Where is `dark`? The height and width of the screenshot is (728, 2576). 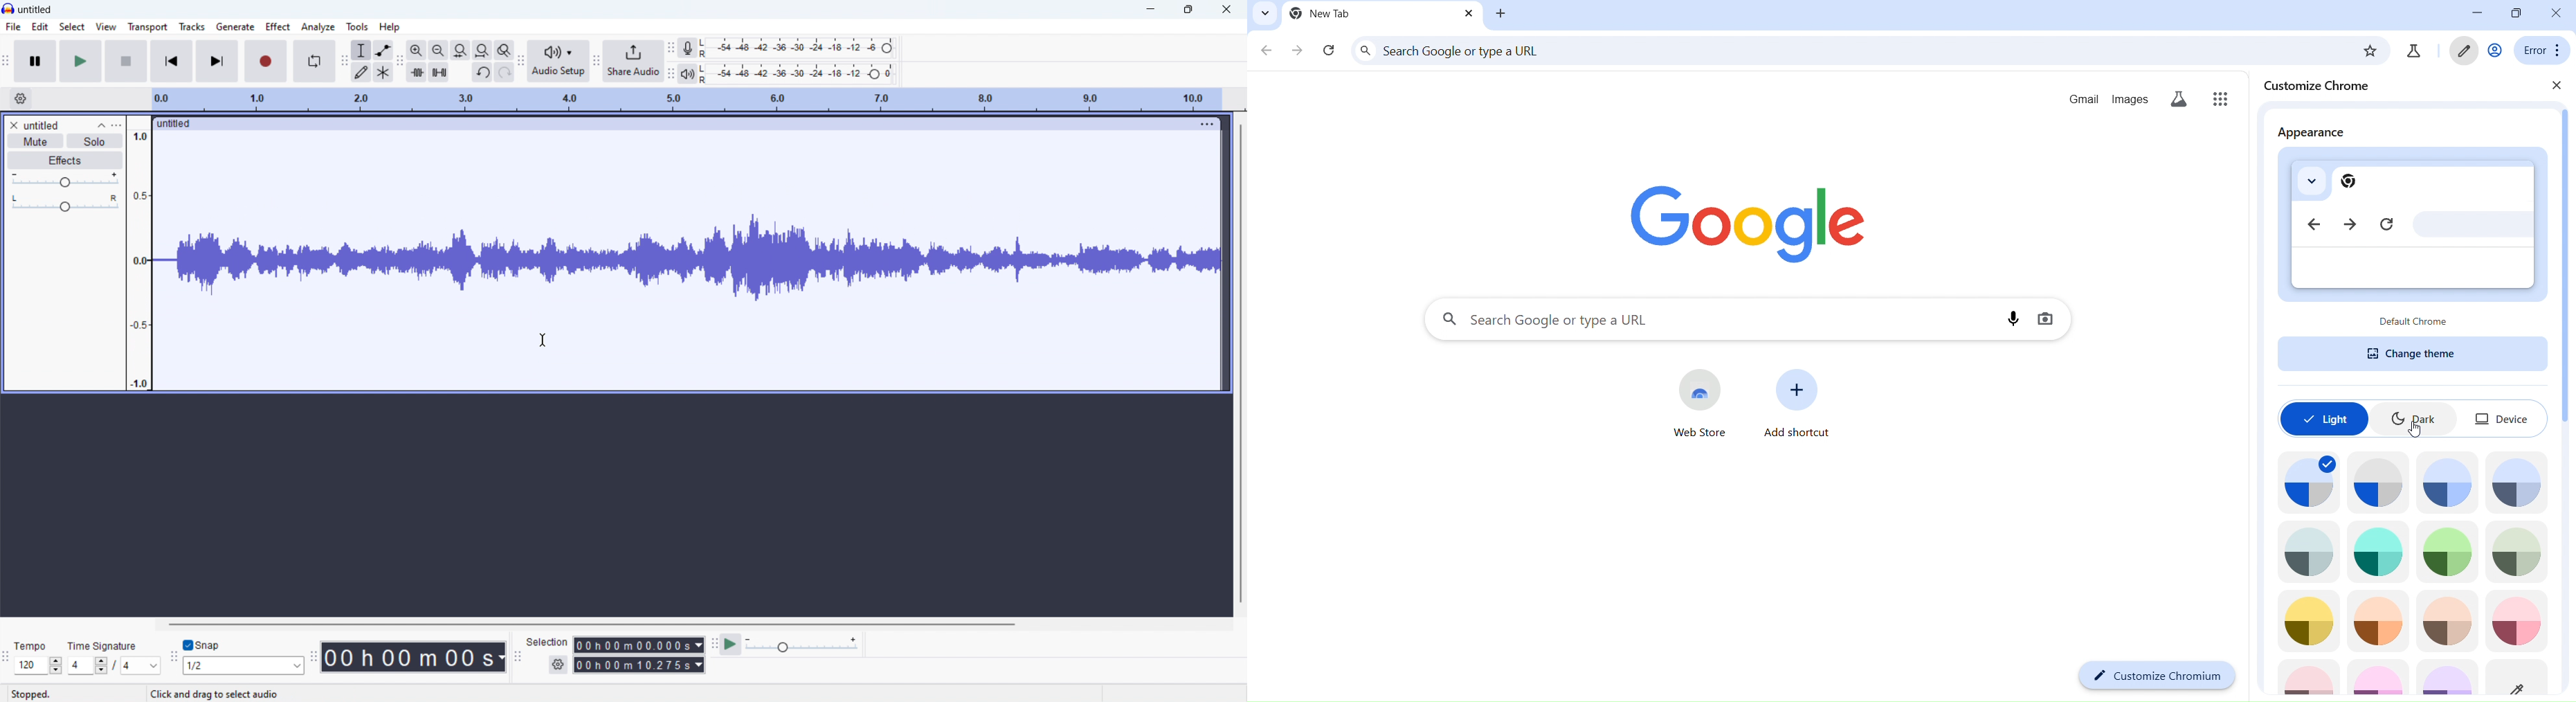
dark is located at coordinates (2414, 420).